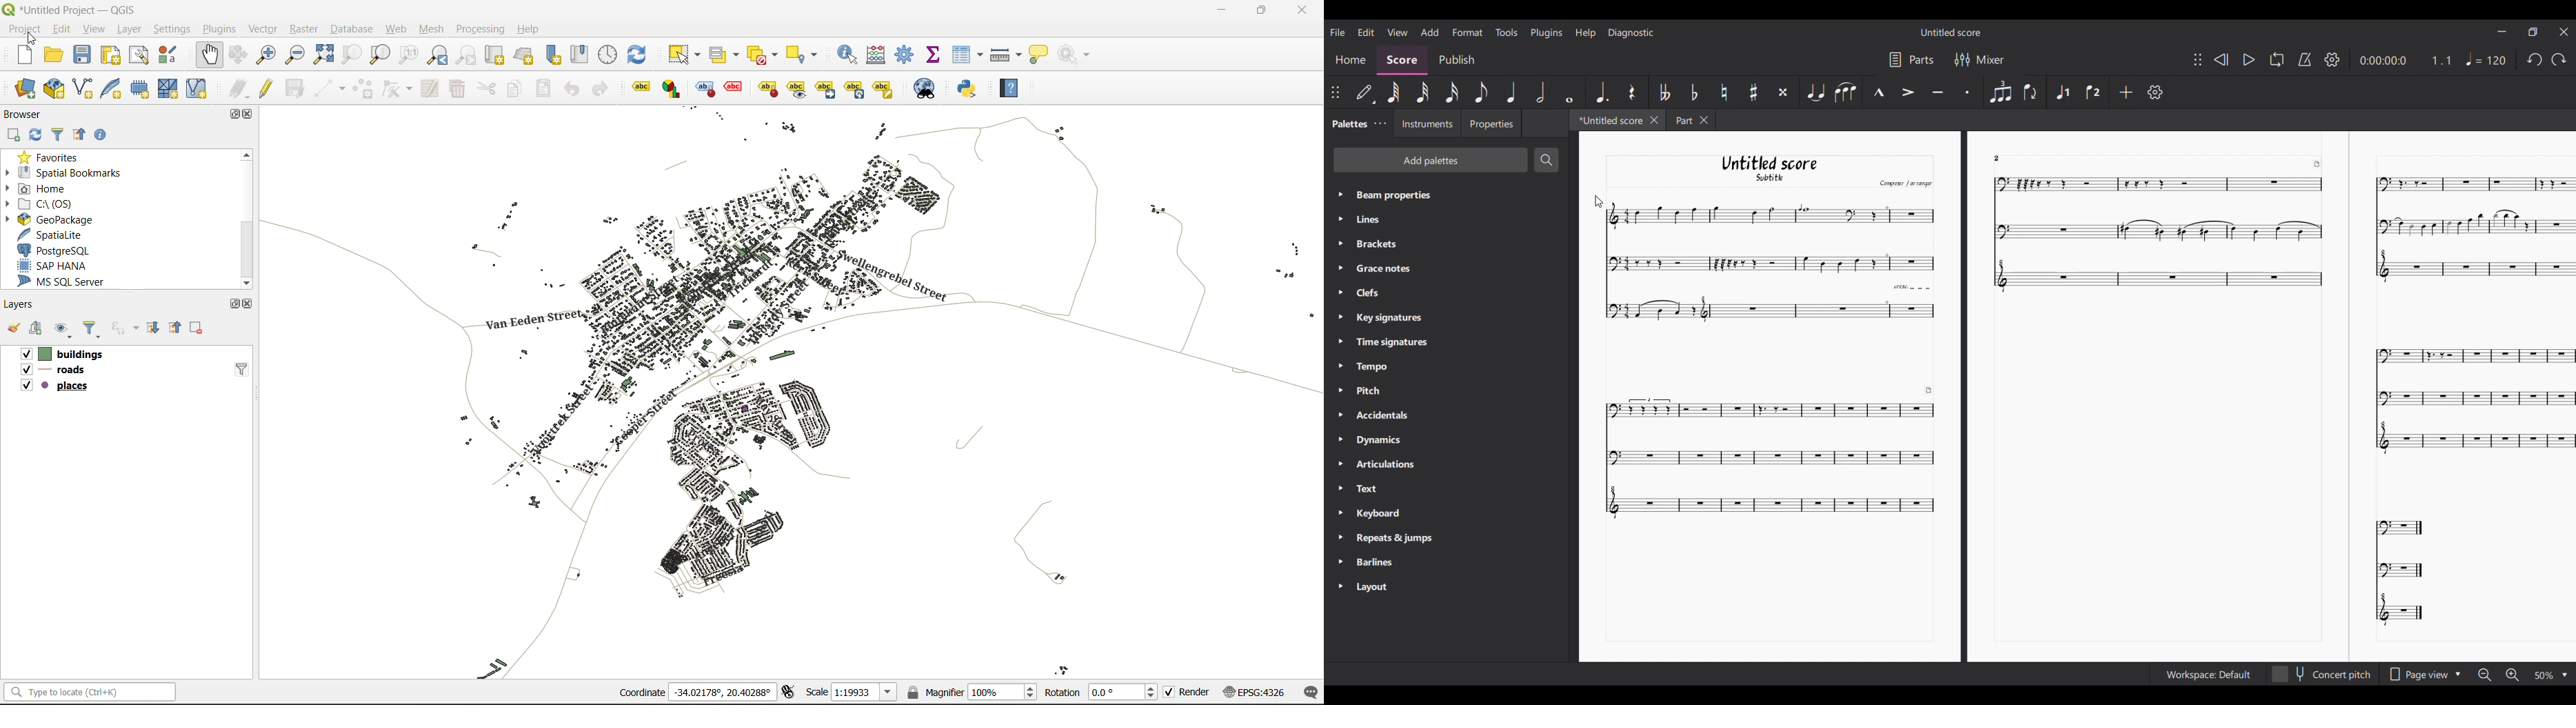 The image size is (2576, 728). I want to click on project, so click(23, 28).